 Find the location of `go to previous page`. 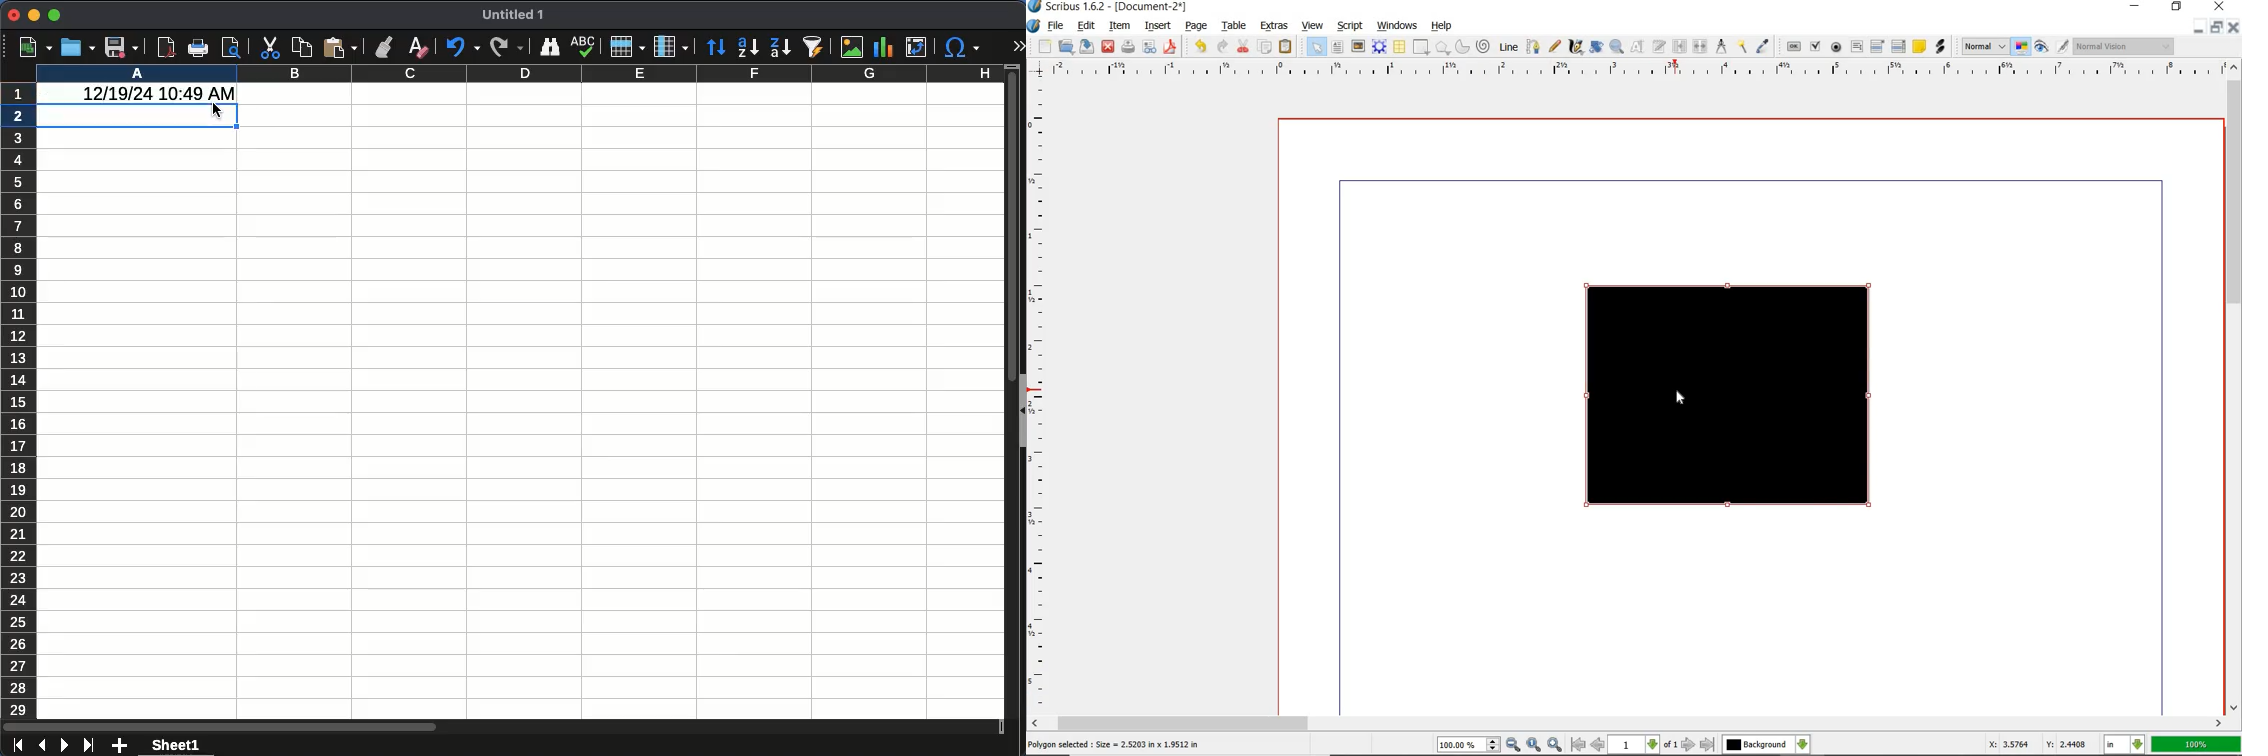

go to previous page is located at coordinates (1598, 745).